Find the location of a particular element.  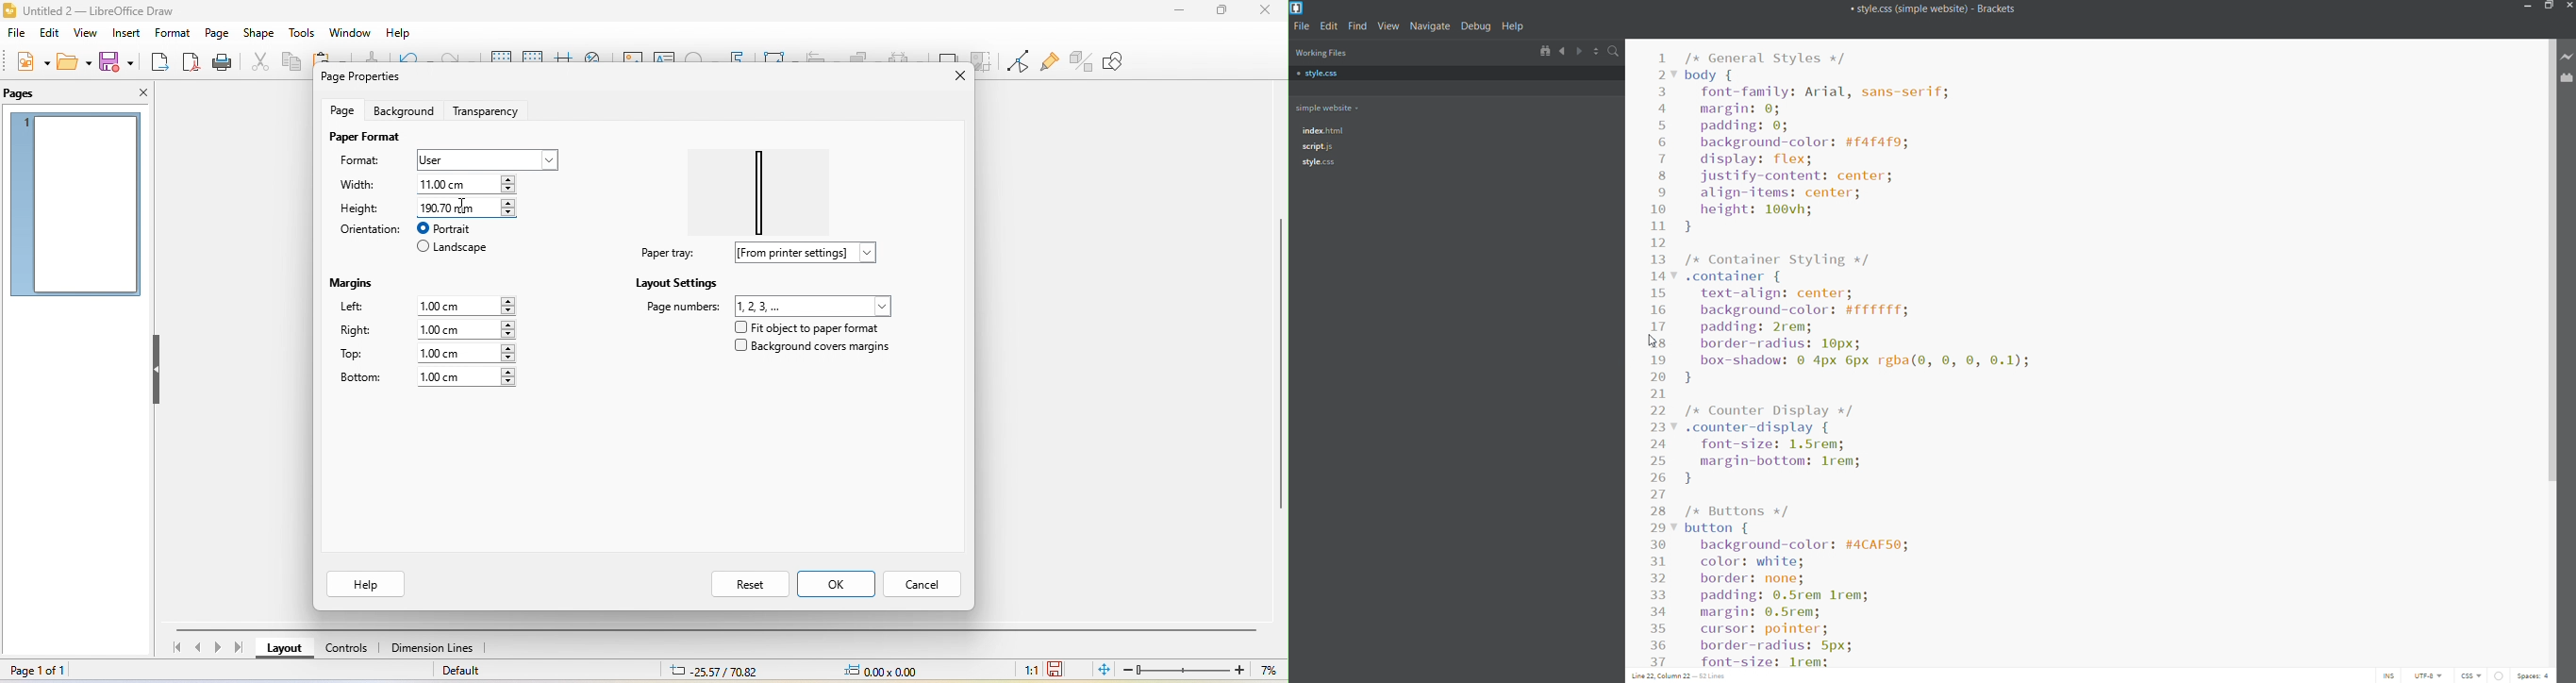

code editor is located at coordinates (2108, 356).